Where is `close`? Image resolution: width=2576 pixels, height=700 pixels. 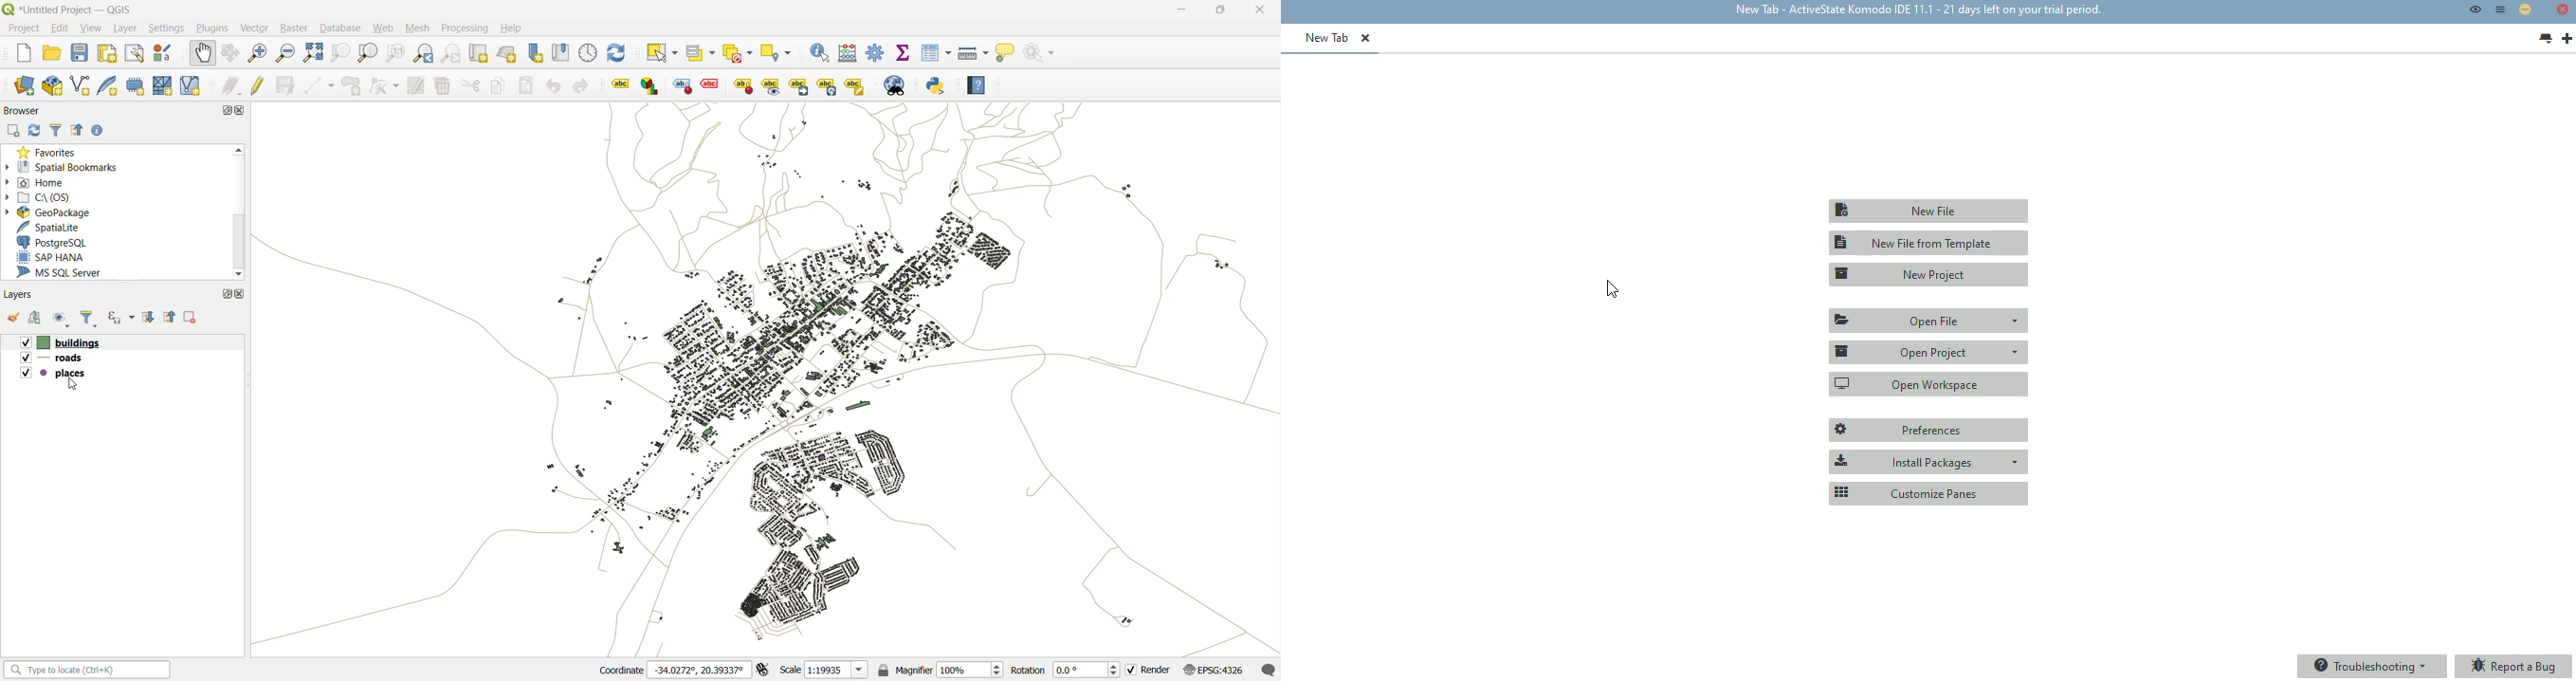 close is located at coordinates (242, 111).